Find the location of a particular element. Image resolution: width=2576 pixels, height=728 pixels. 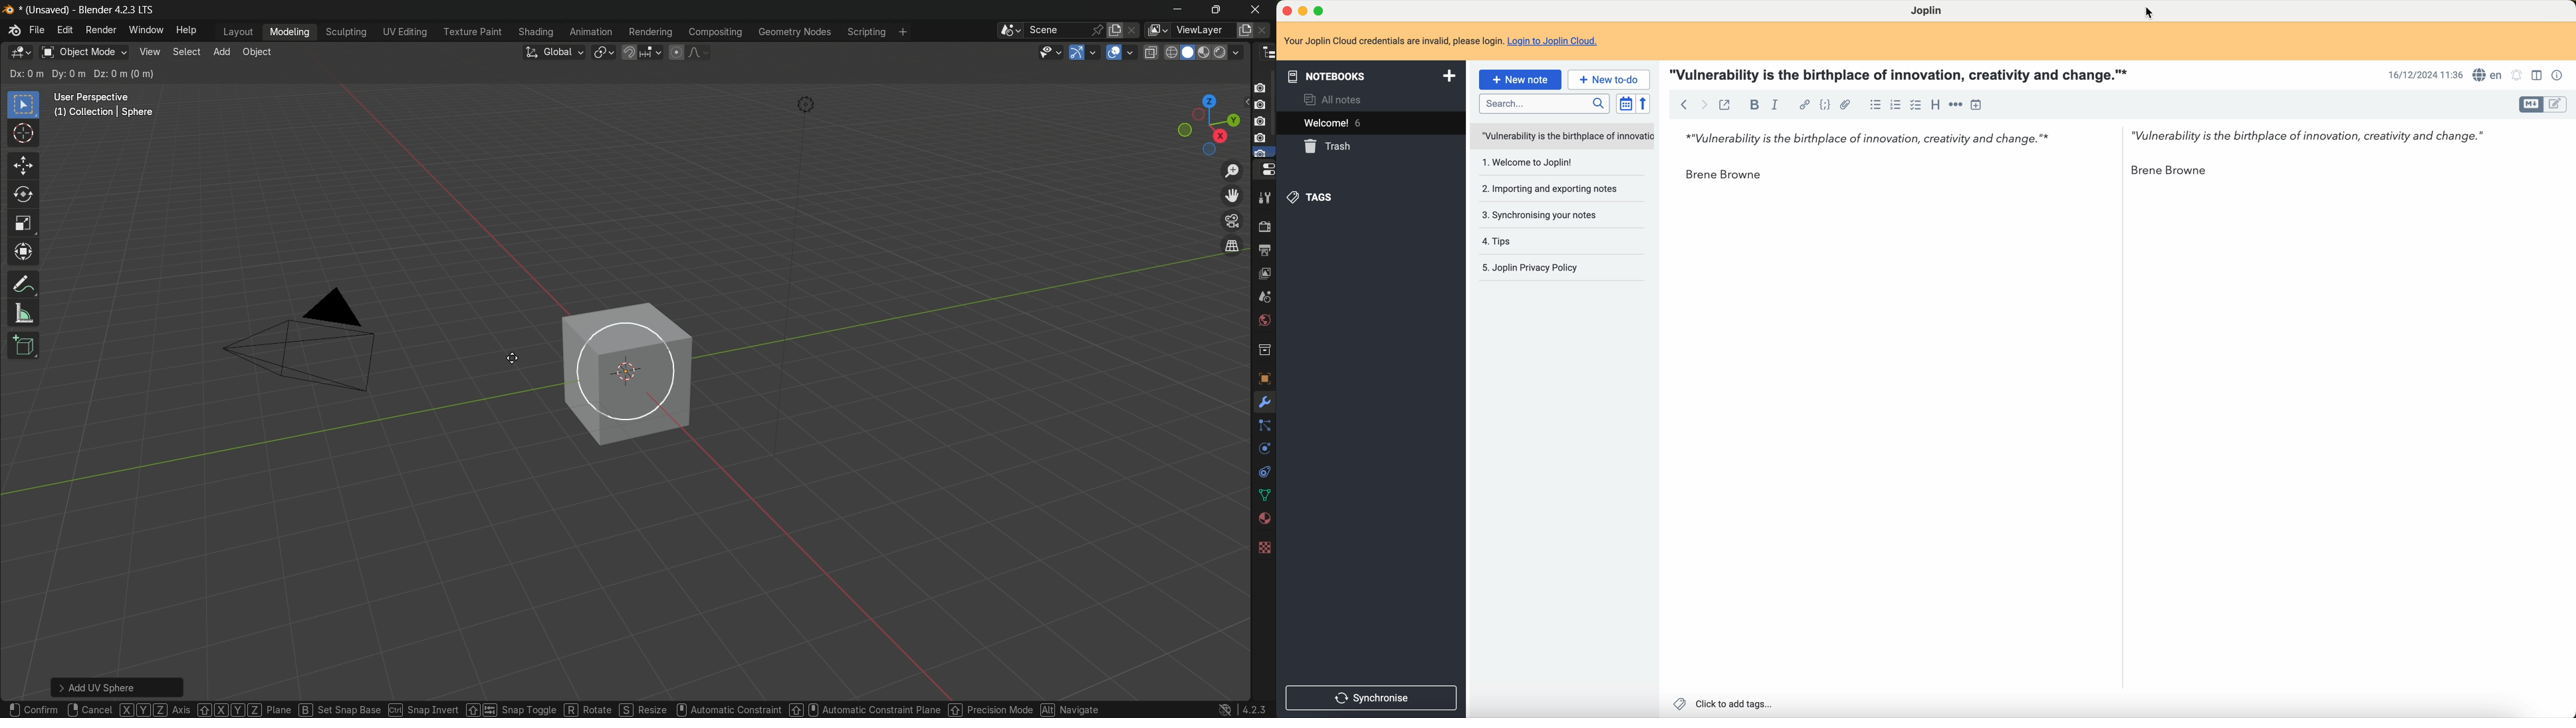

cursor is located at coordinates (2151, 13).